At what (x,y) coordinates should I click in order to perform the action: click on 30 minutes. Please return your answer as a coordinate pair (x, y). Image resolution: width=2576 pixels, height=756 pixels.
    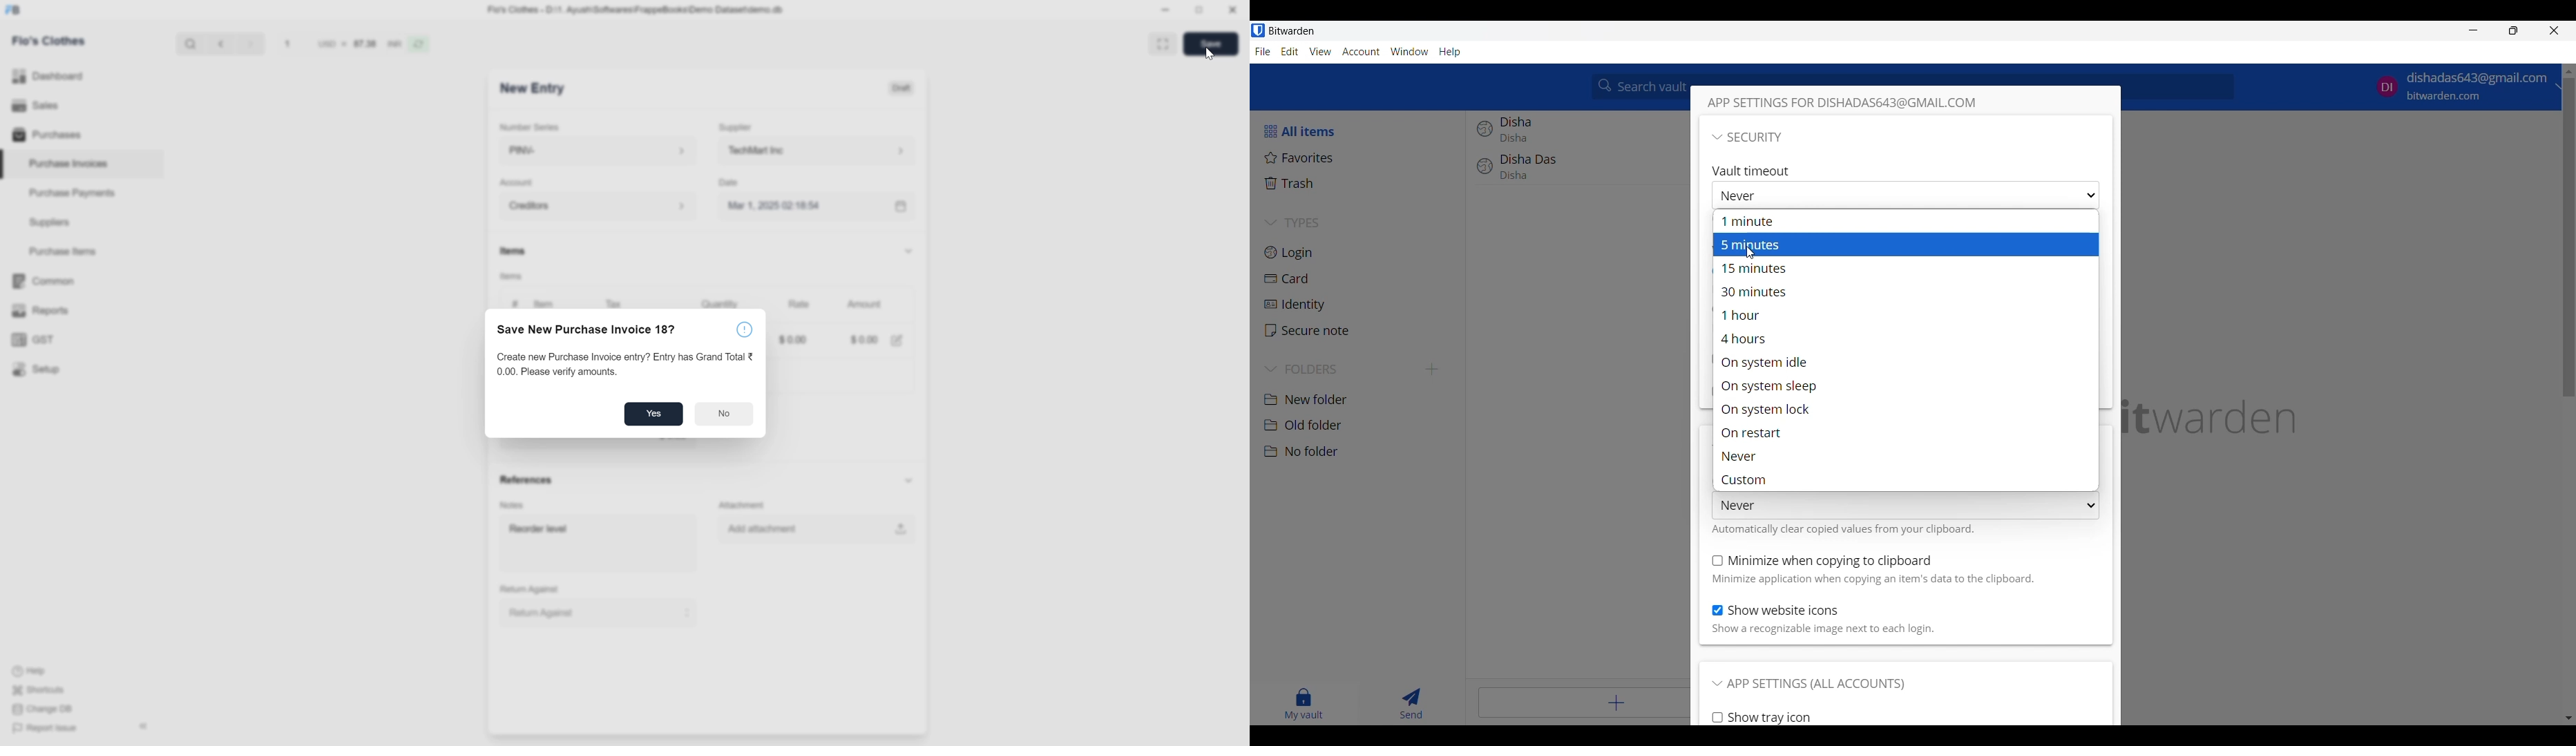
    Looking at the image, I should click on (1902, 292).